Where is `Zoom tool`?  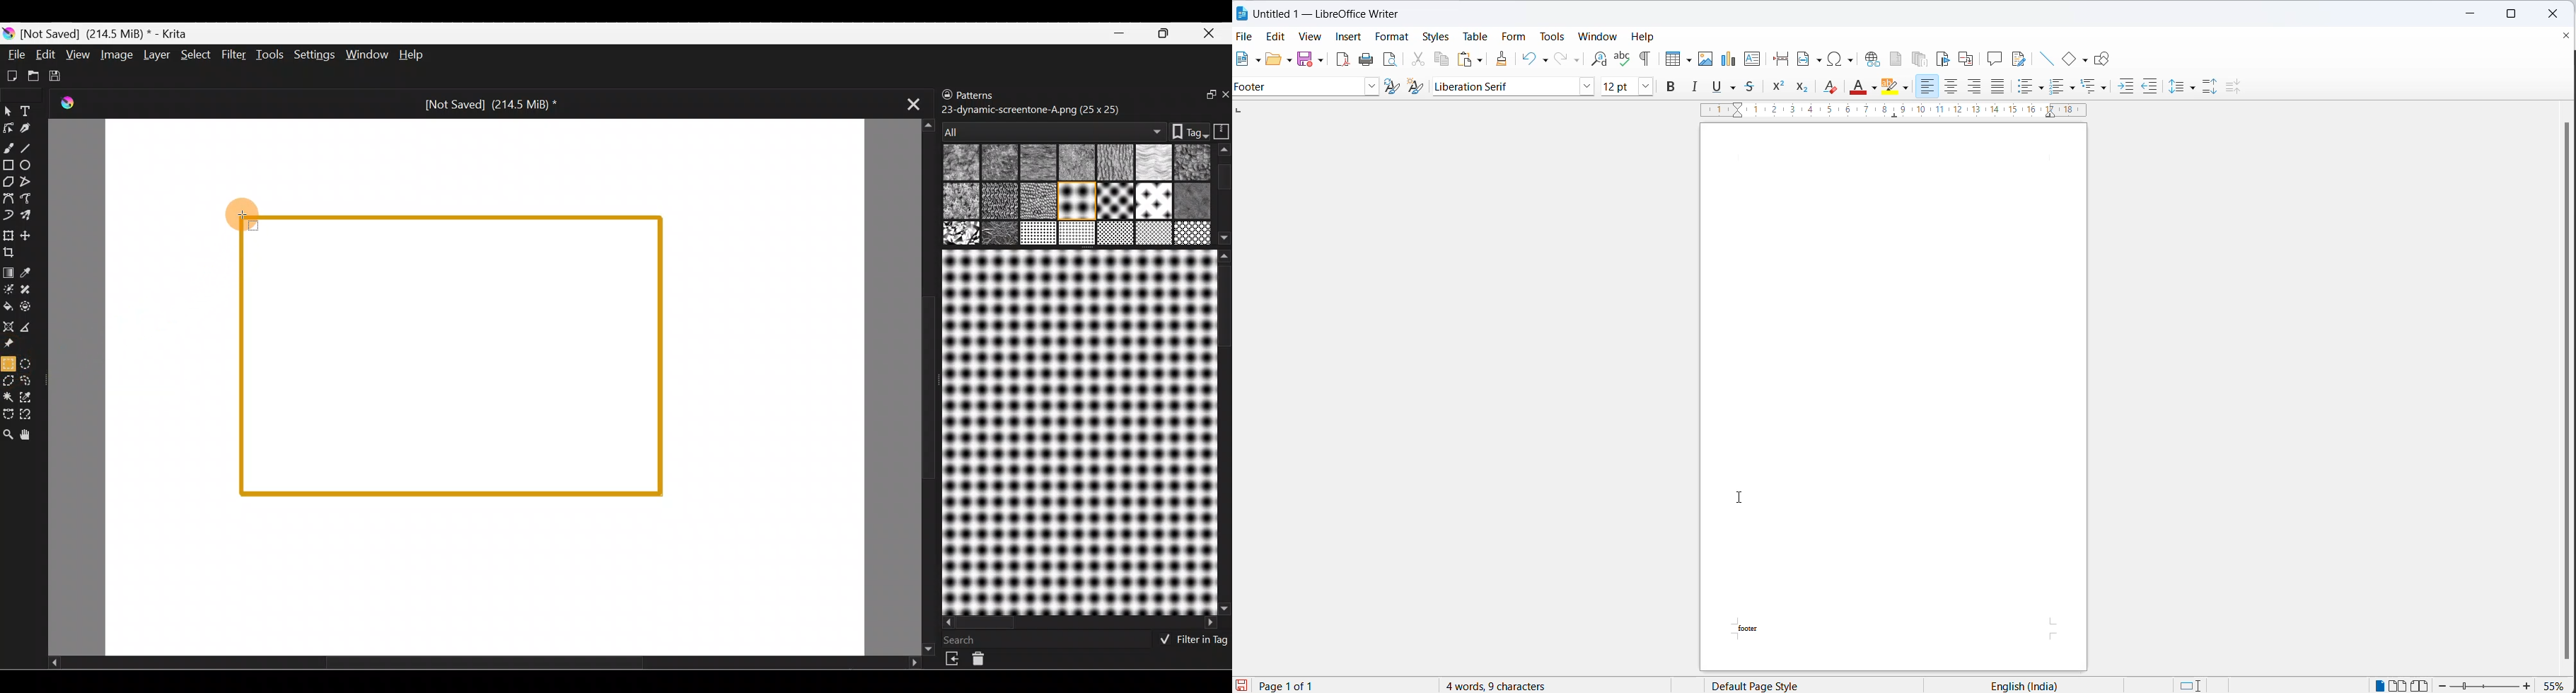 Zoom tool is located at coordinates (8, 436).